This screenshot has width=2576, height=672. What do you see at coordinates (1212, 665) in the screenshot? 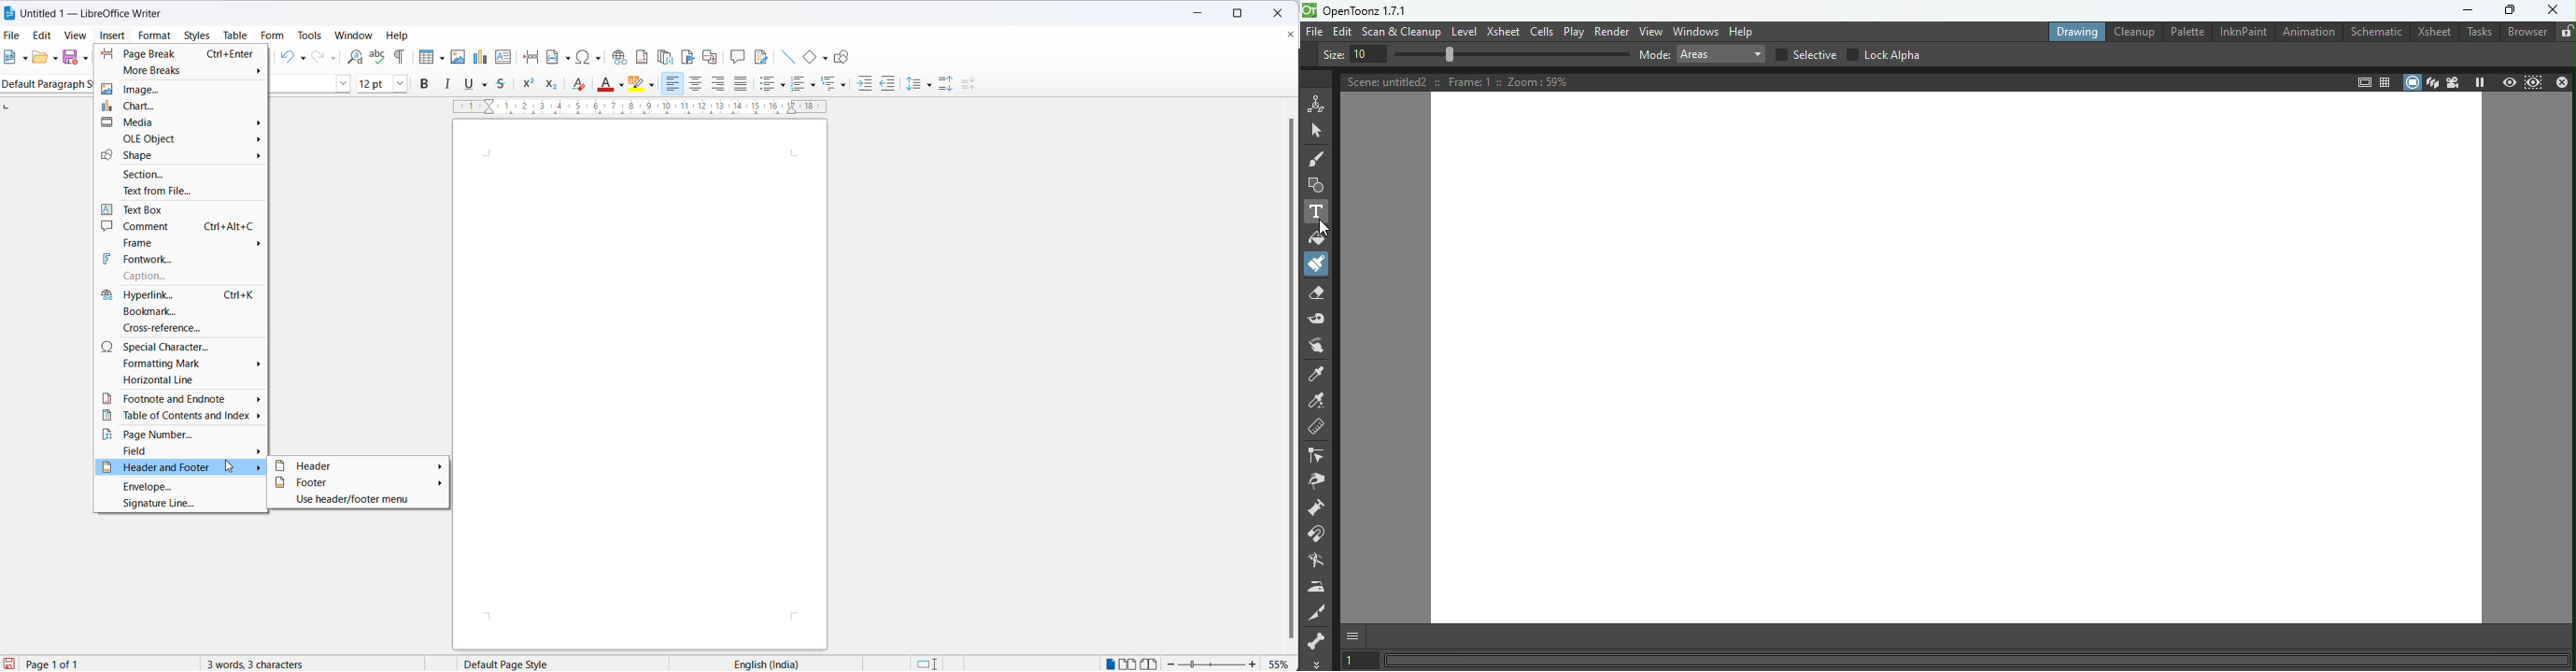
I see `zoom slider` at bounding box center [1212, 665].